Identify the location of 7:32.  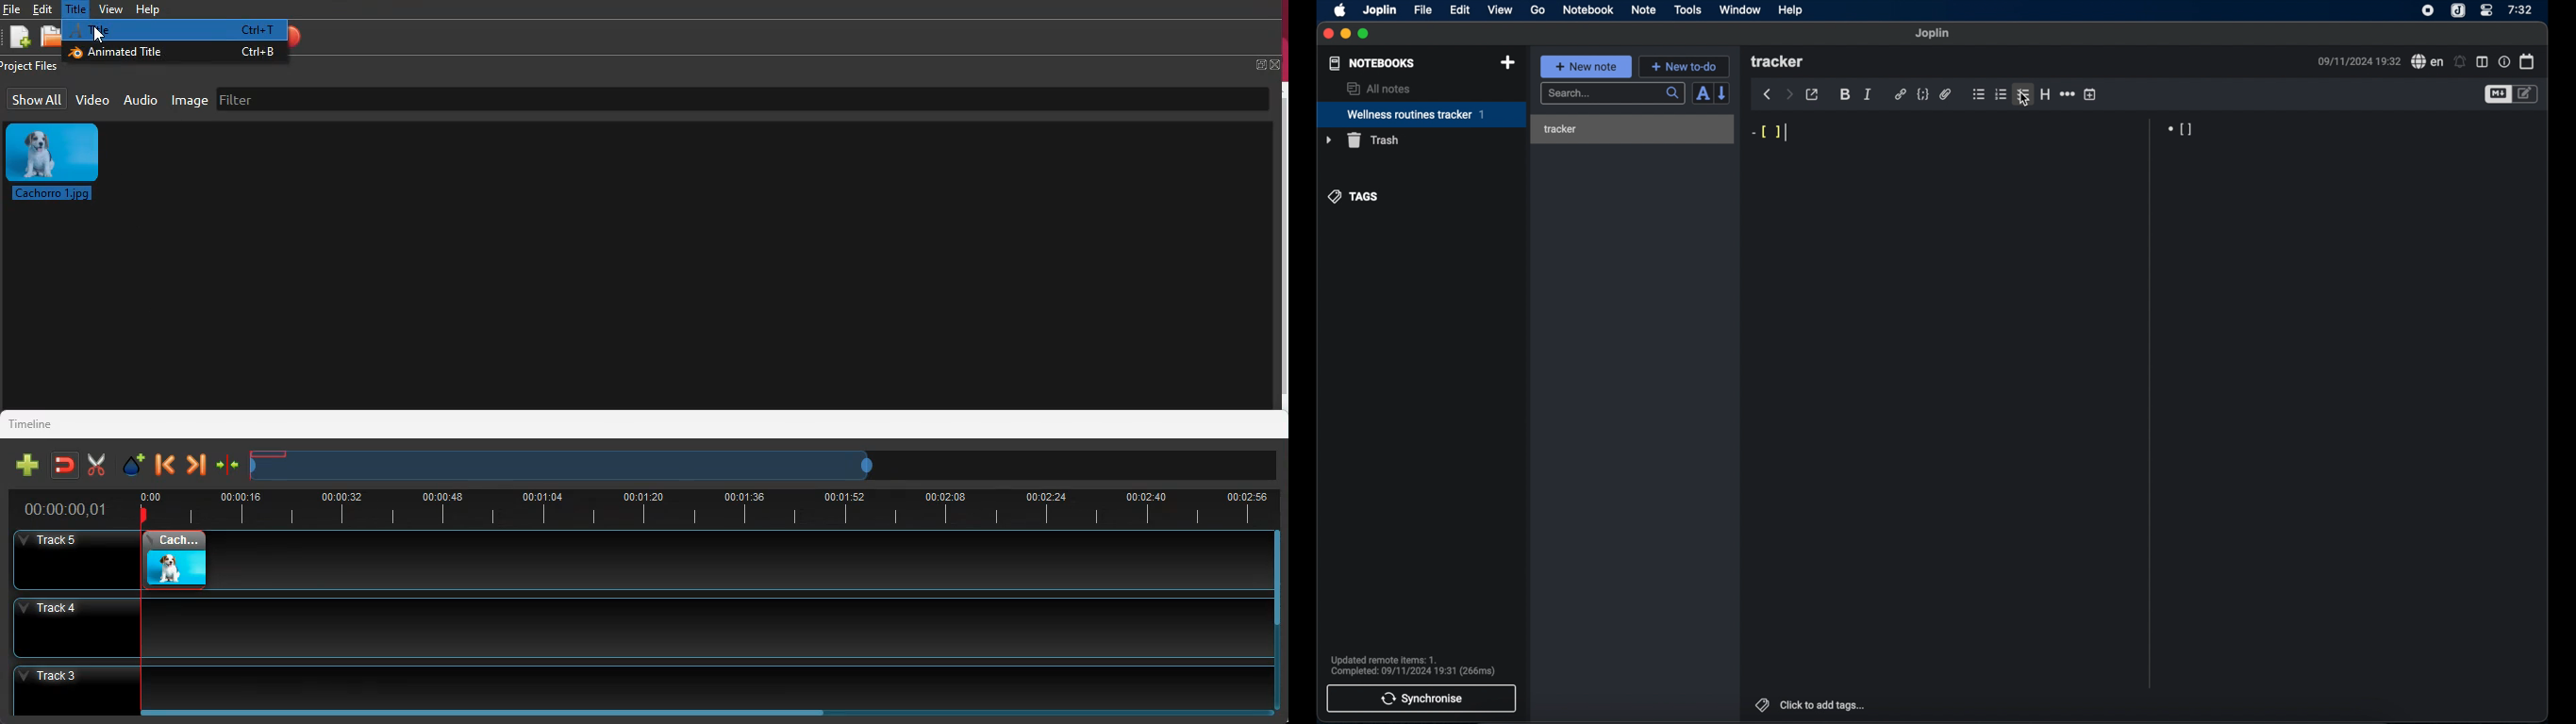
(2519, 10).